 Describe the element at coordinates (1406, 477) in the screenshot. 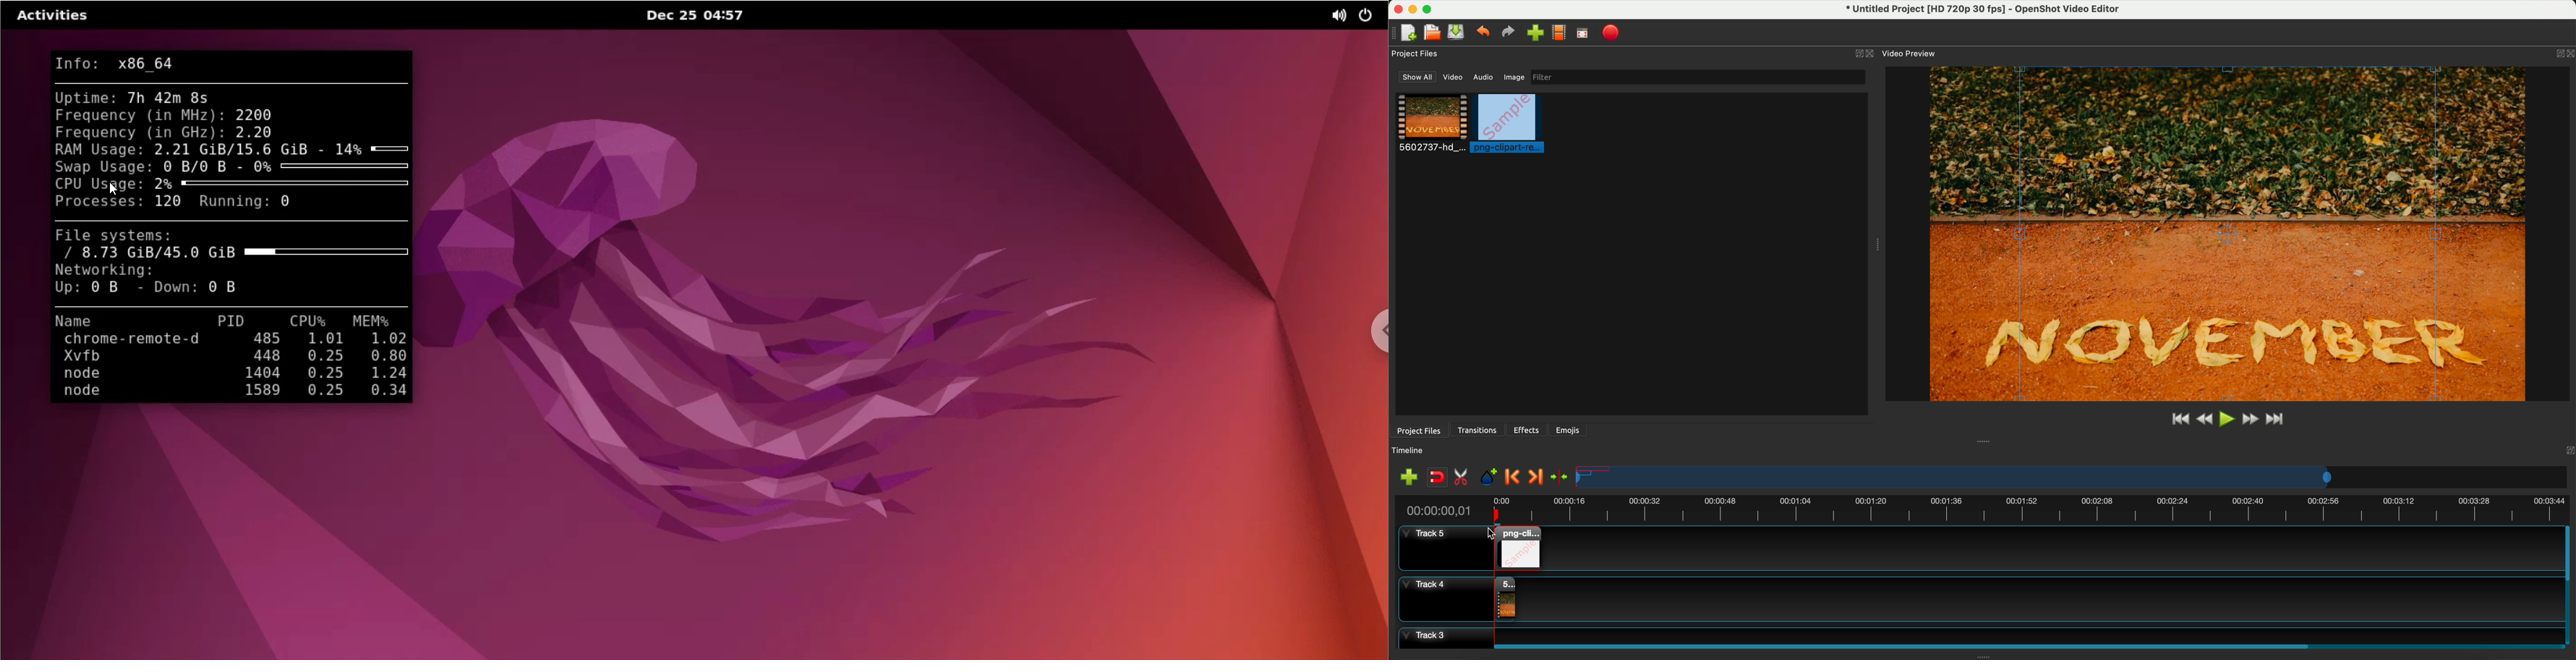

I see `import files` at that location.